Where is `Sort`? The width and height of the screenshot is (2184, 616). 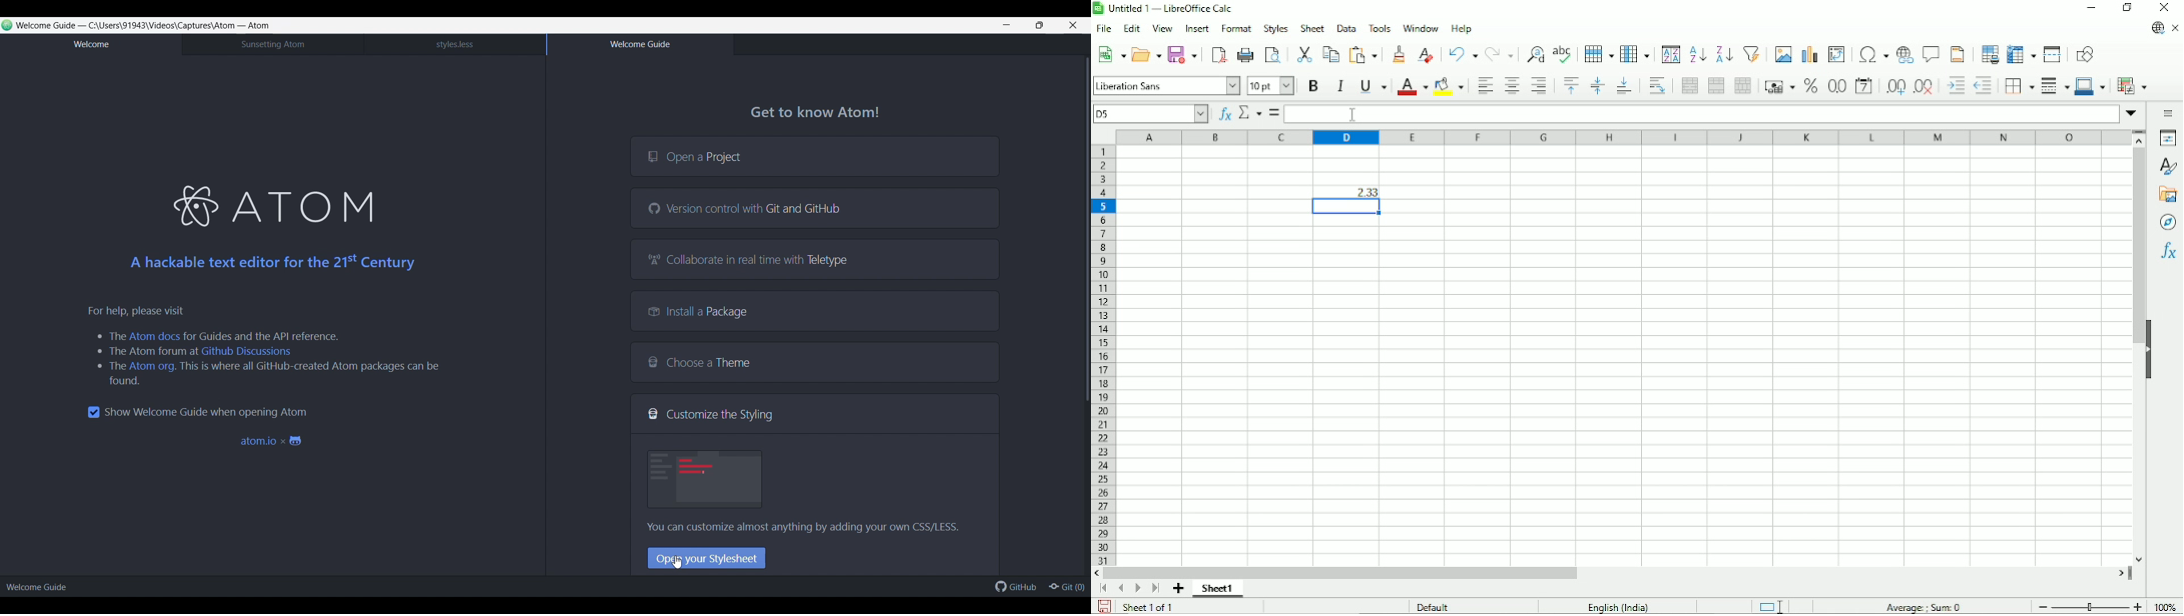
Sort is located at coordinates (1671, 53).